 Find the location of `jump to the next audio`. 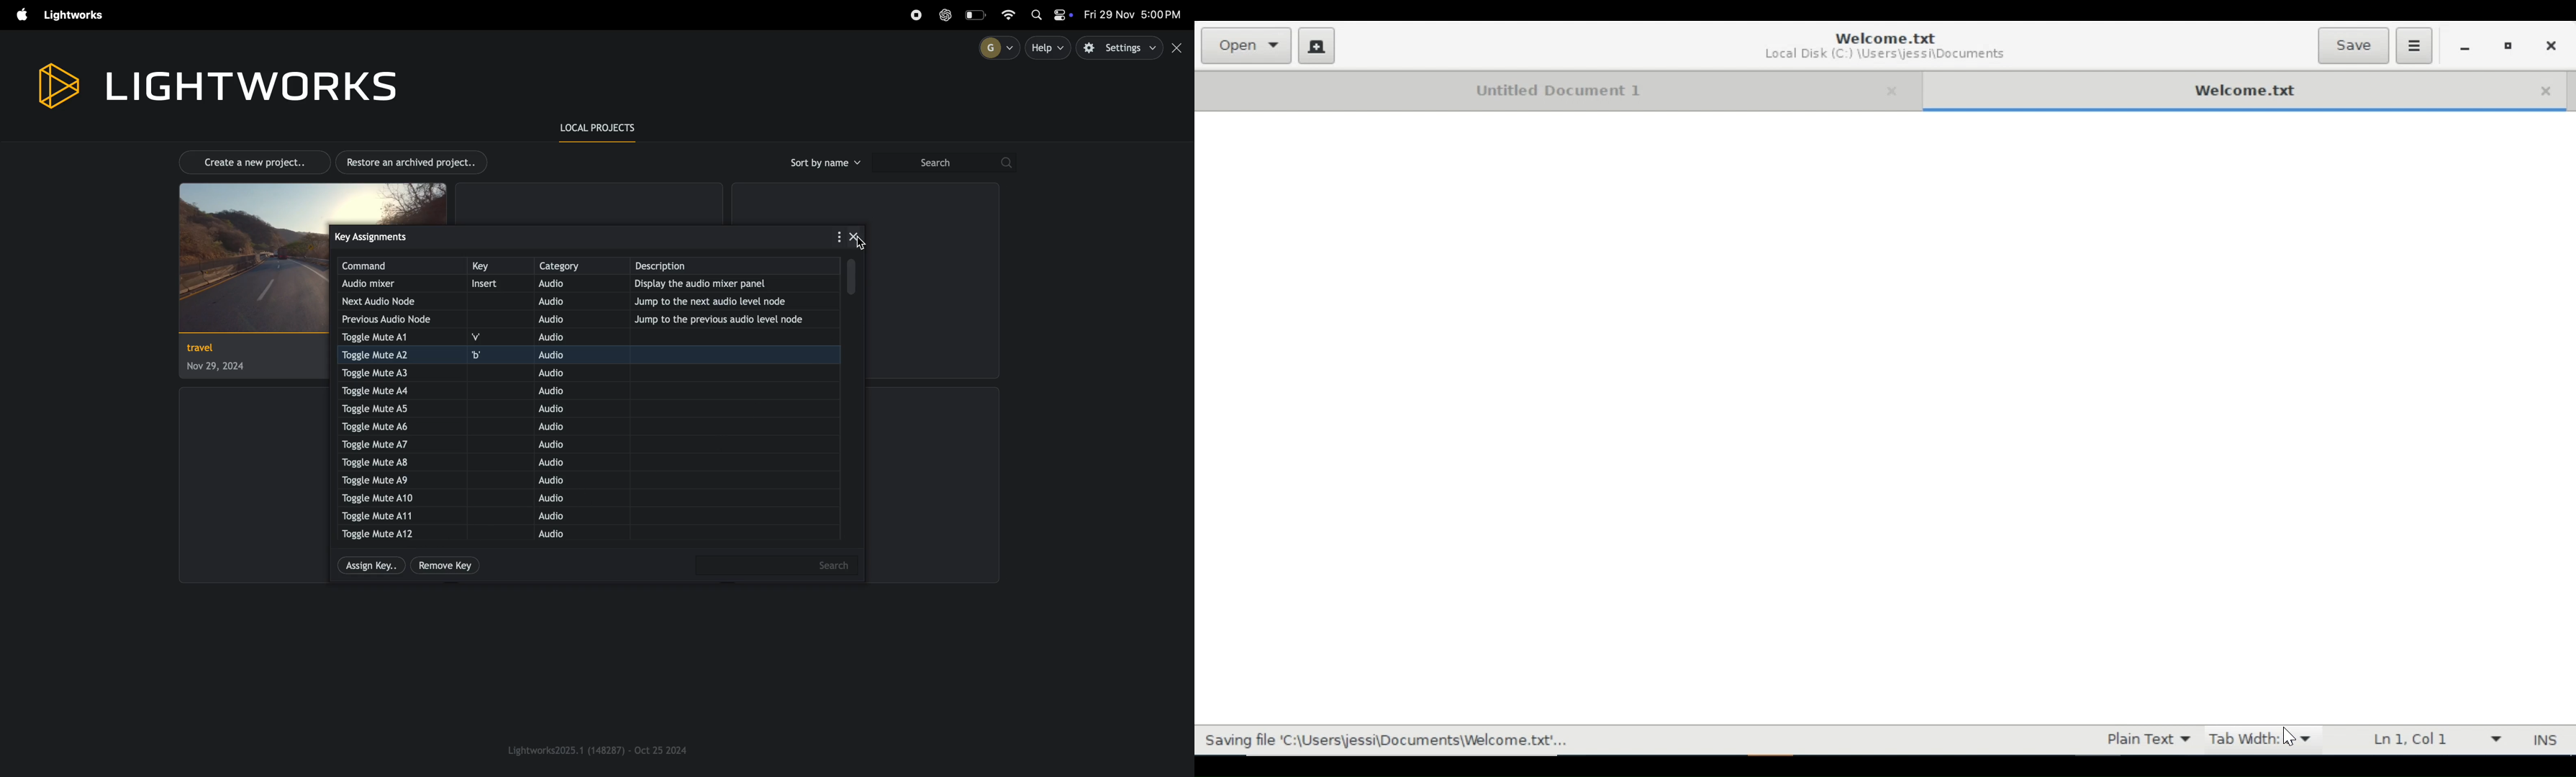

jump to the next audio is located at coordinates (733, 301).